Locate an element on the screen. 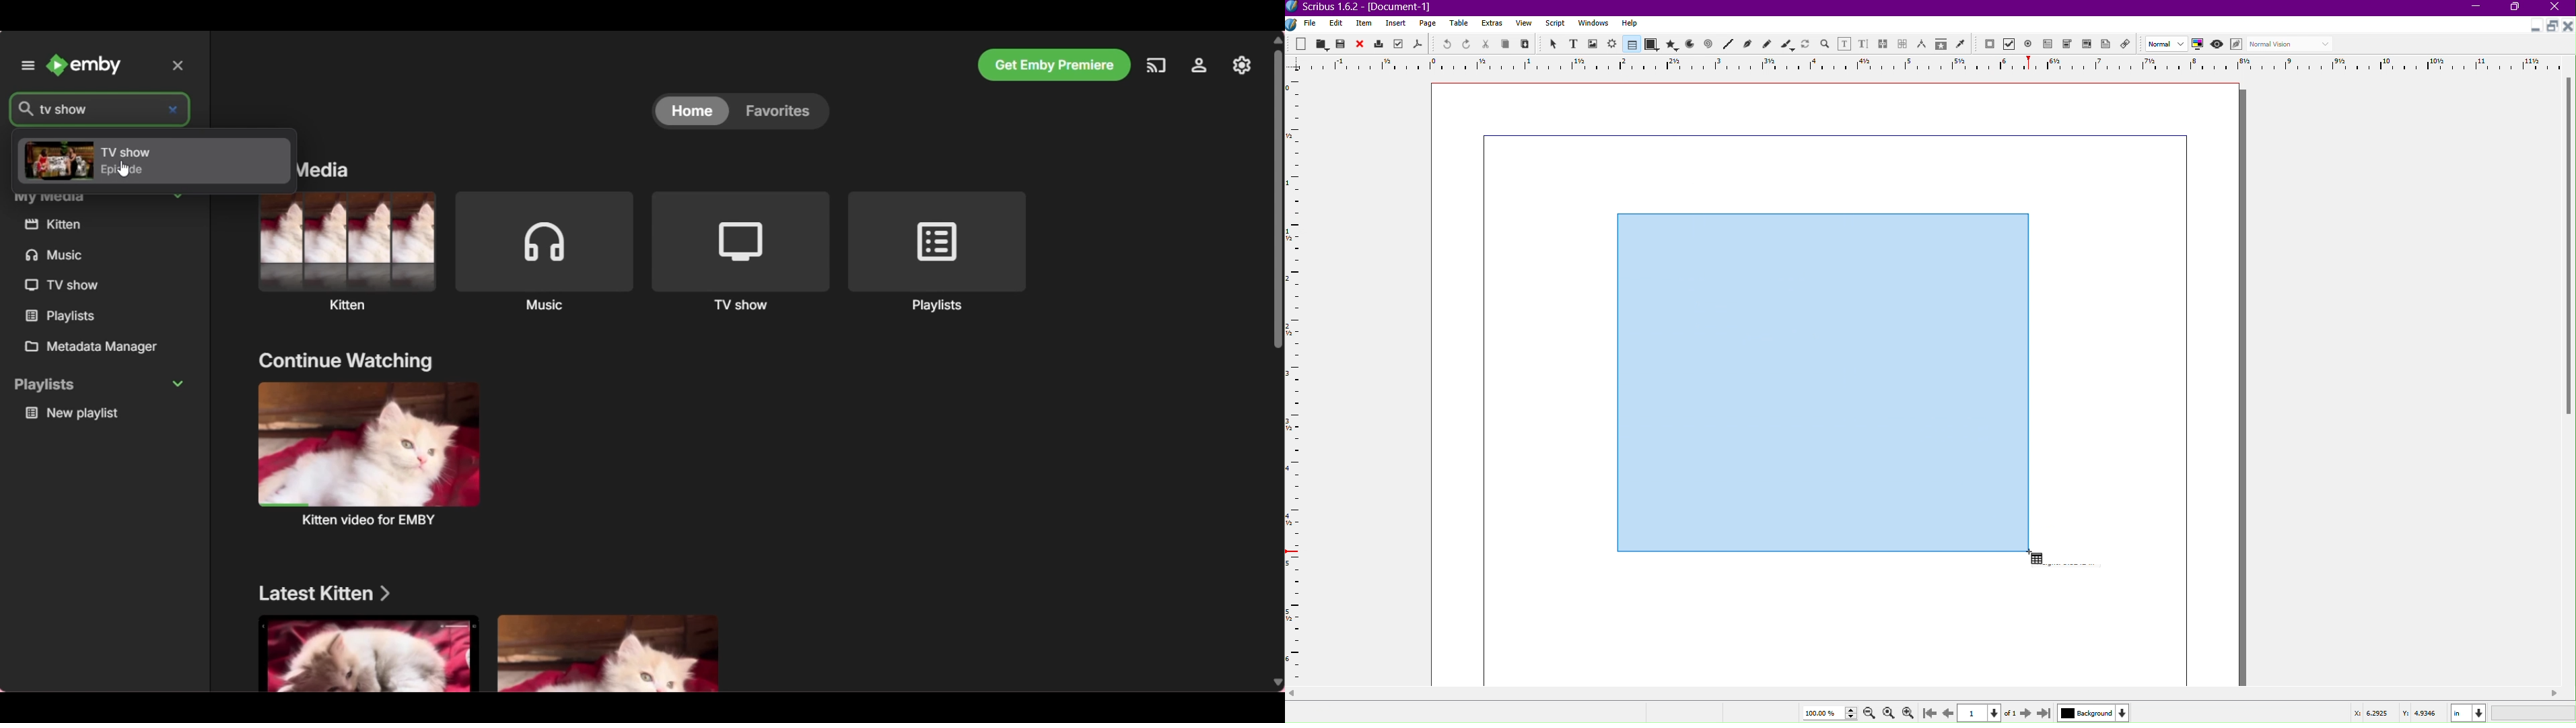  Scrollbar is located at coordinates (1930, 693).